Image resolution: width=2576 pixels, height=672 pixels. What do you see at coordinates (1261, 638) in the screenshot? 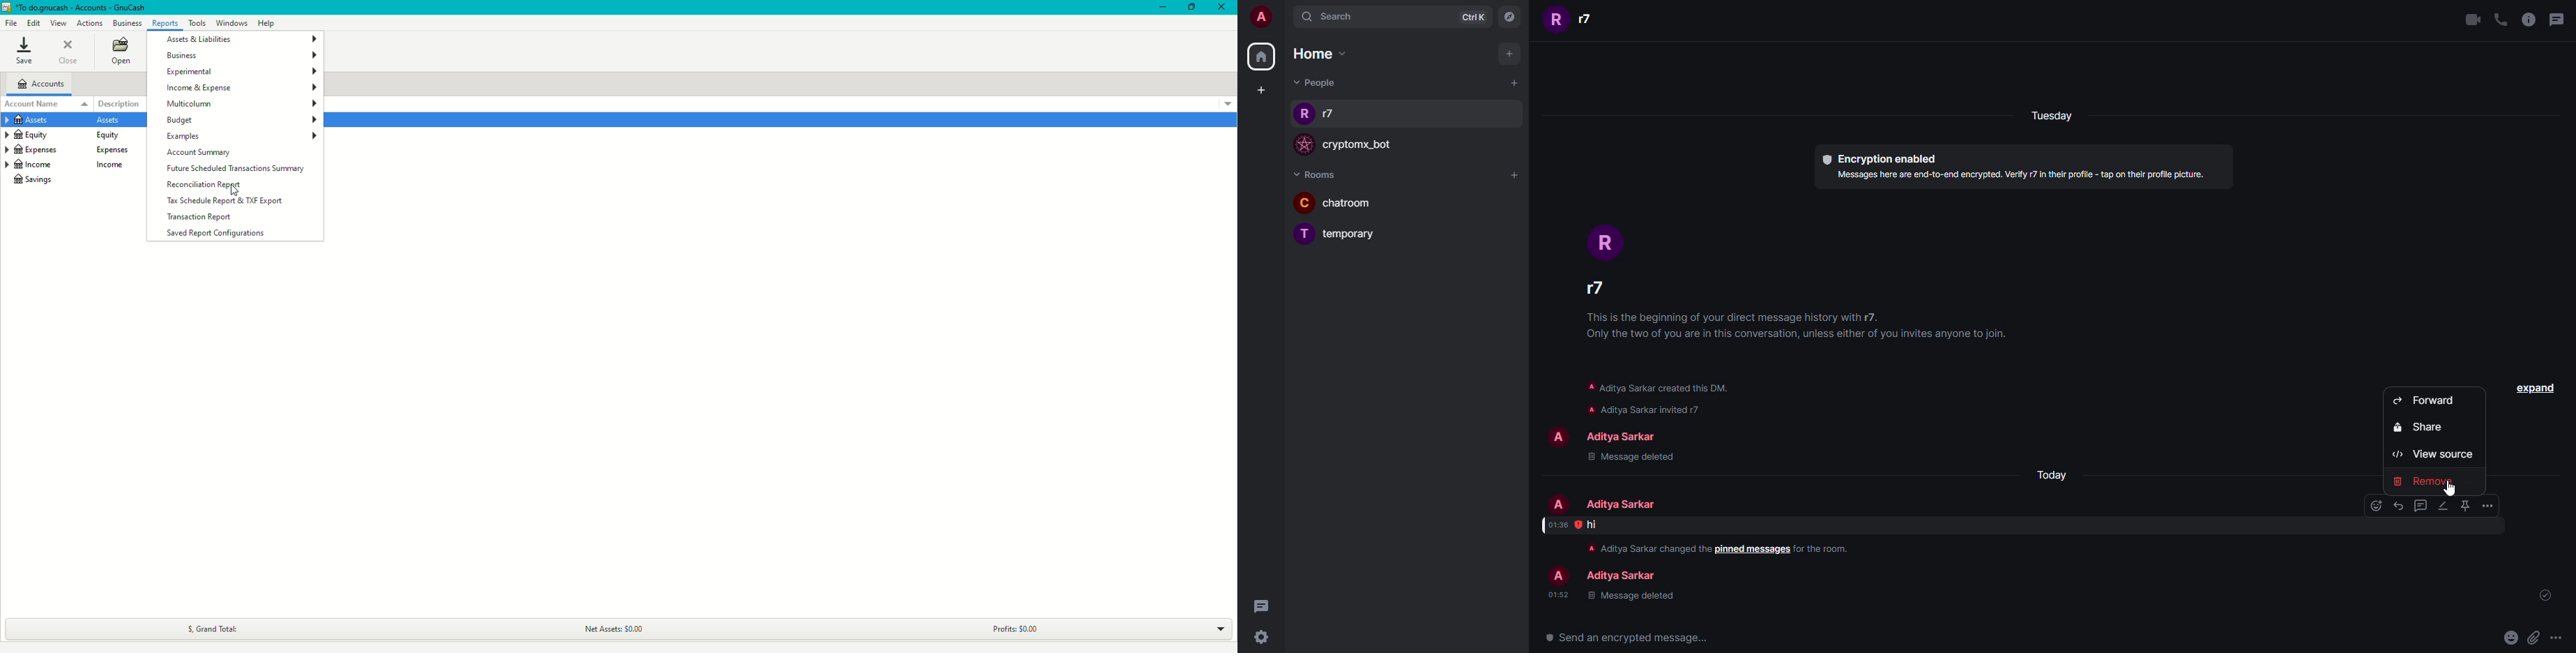
I see `settings` at bounding box center [1261, 638].